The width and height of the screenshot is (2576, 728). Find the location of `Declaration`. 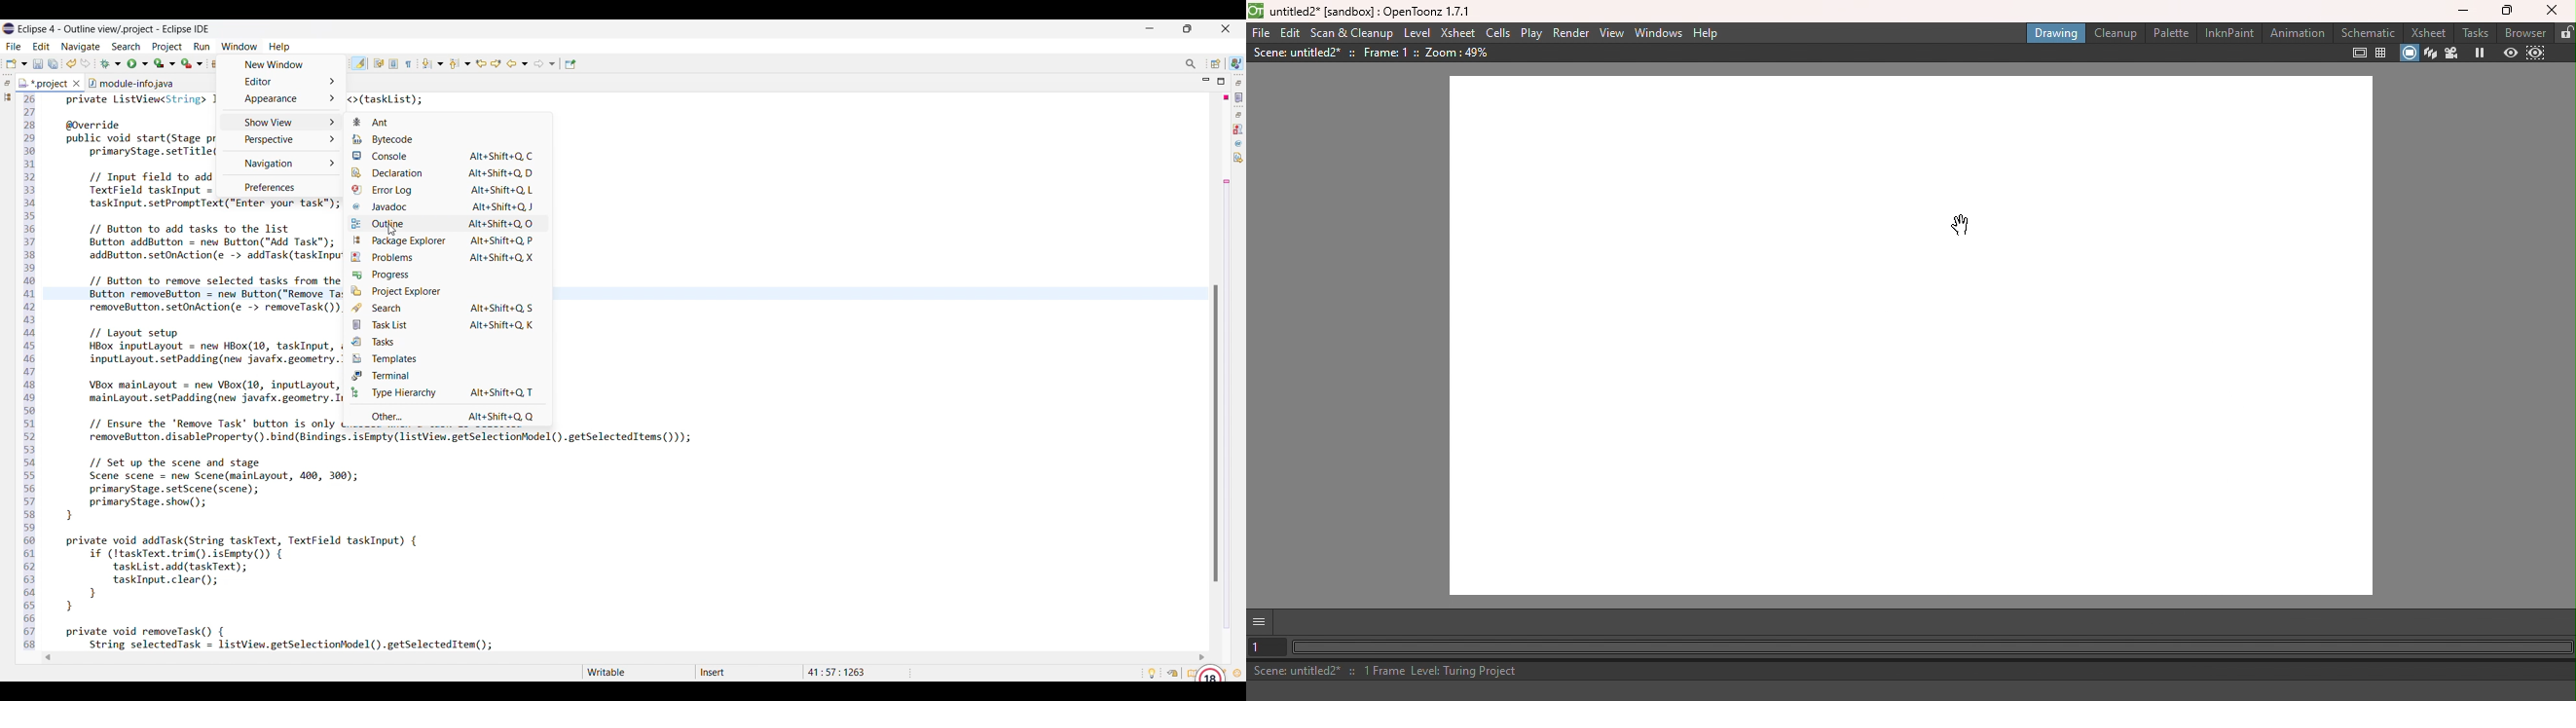

Declaration is located at coordinates (1238, 158).